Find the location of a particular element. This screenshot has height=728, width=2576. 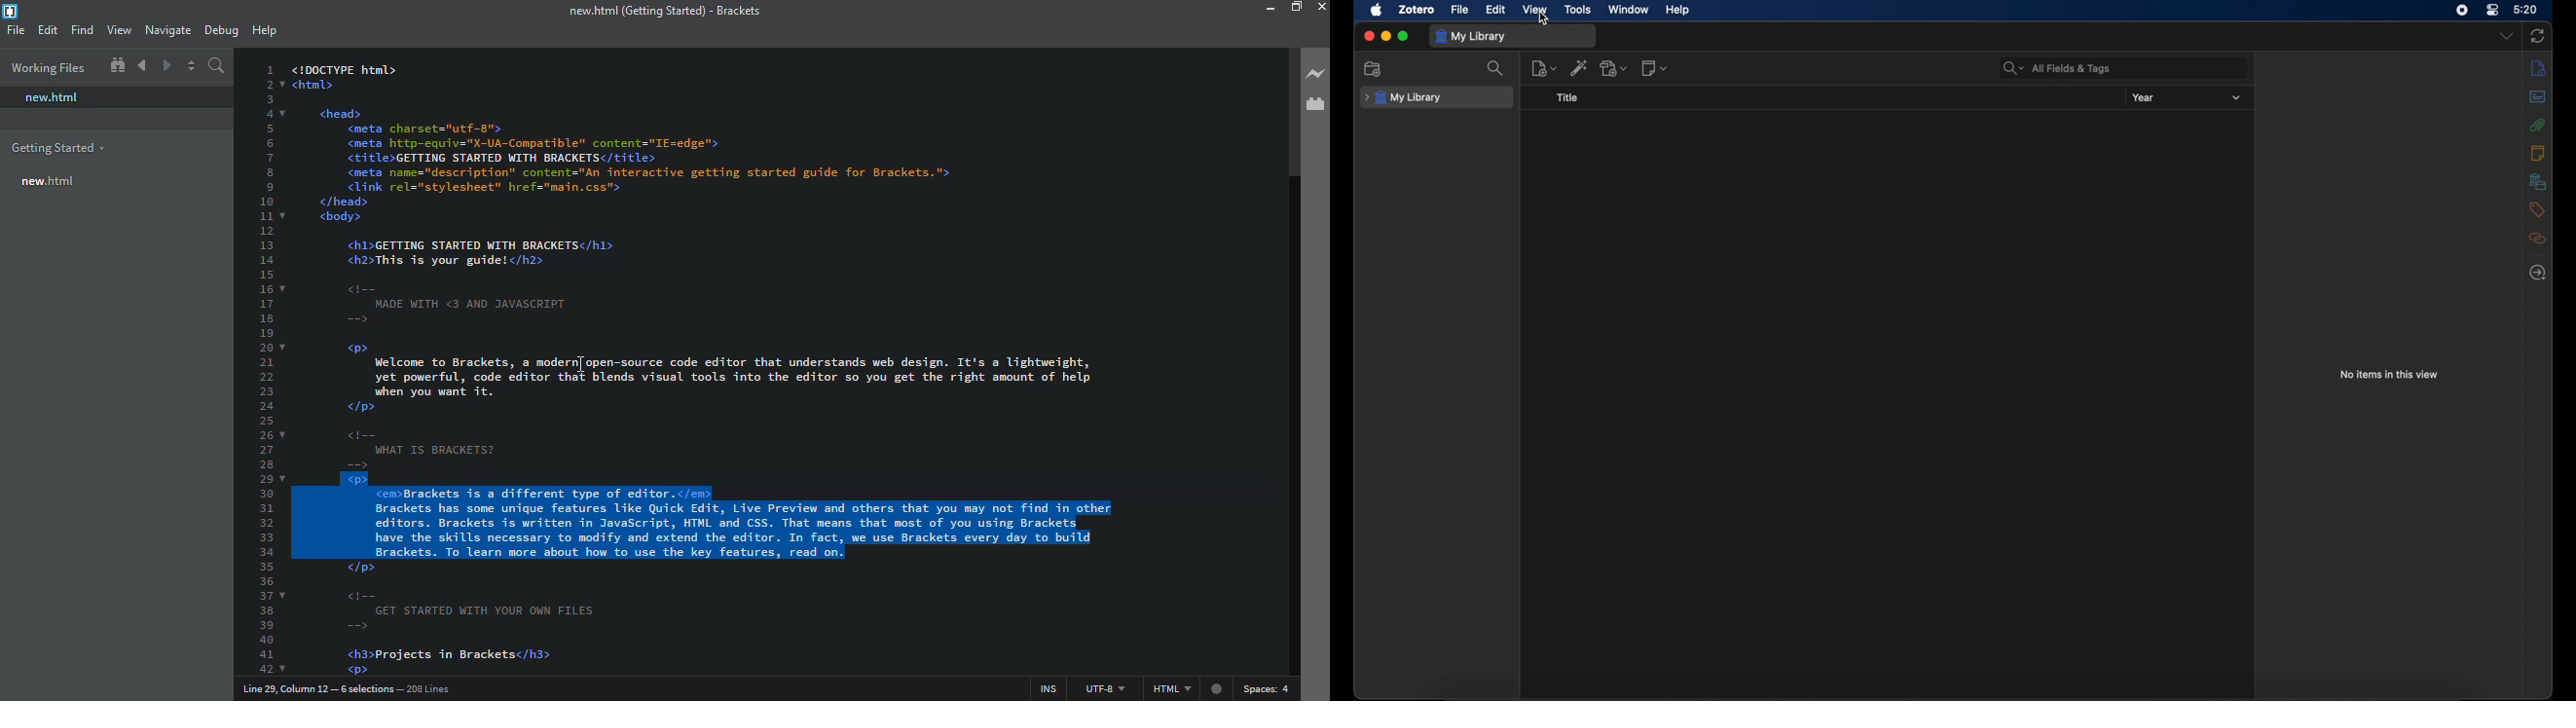

file is located at coordinates (1460, 10).